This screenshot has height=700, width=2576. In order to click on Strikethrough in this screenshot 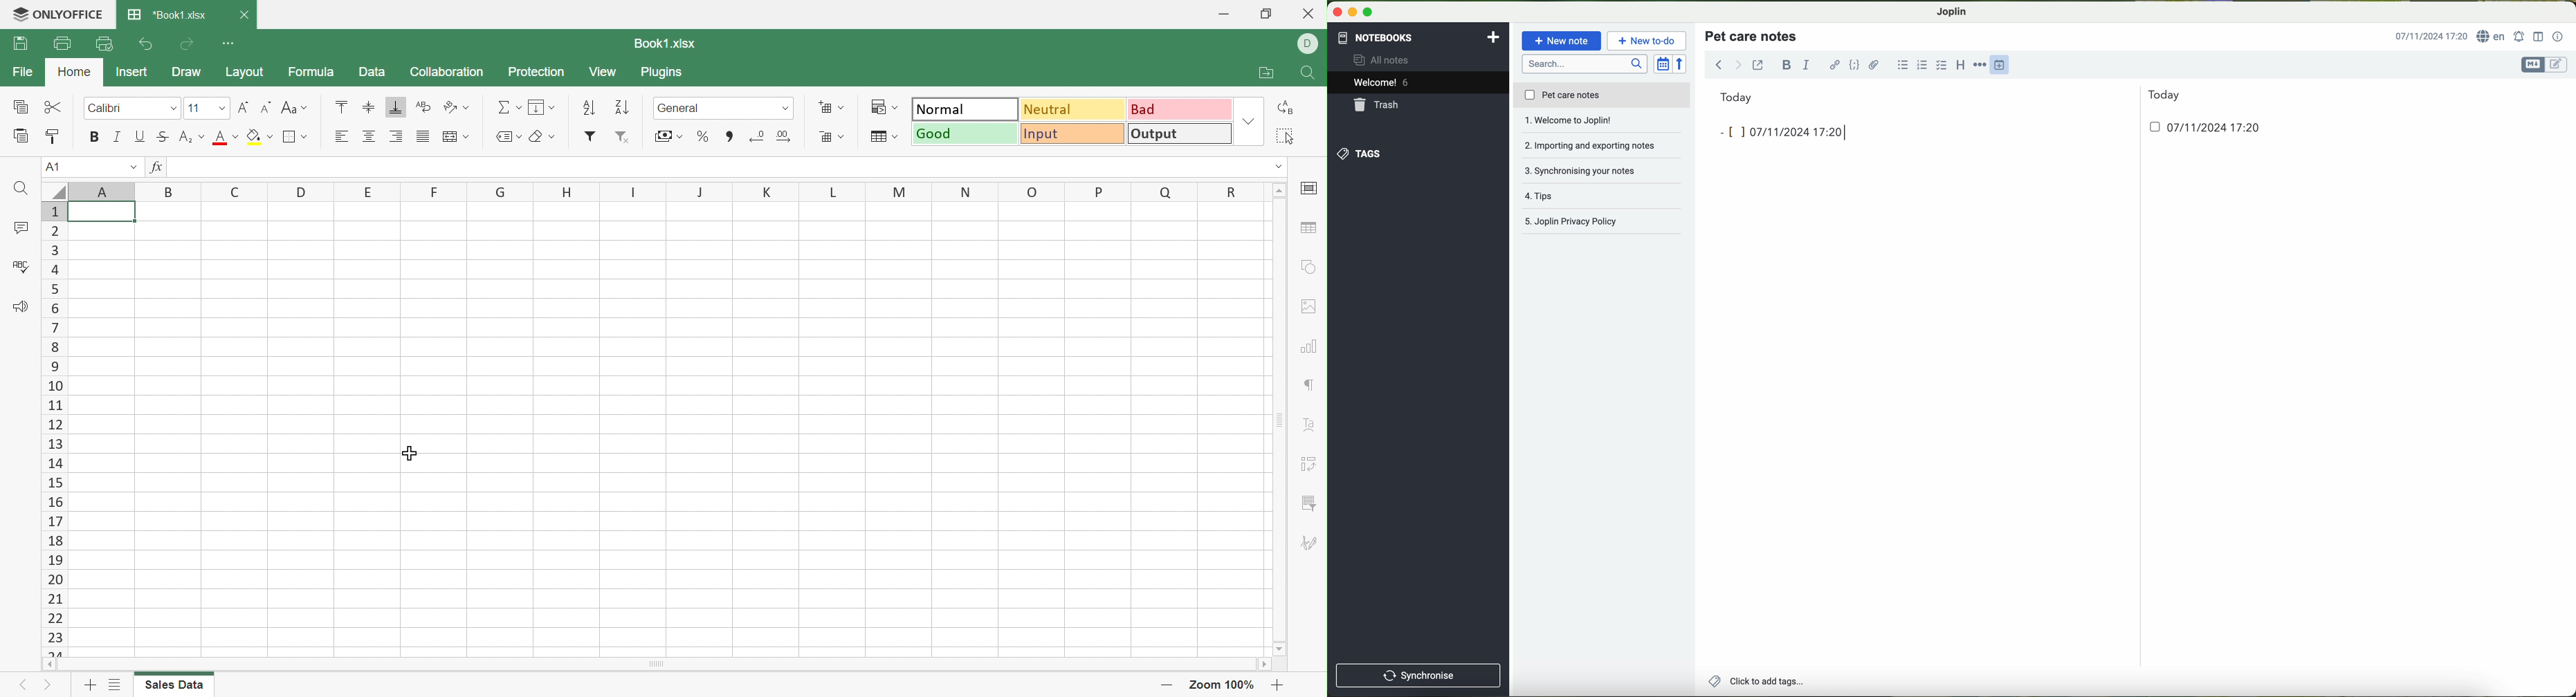, I will do `click(162, 136)`.